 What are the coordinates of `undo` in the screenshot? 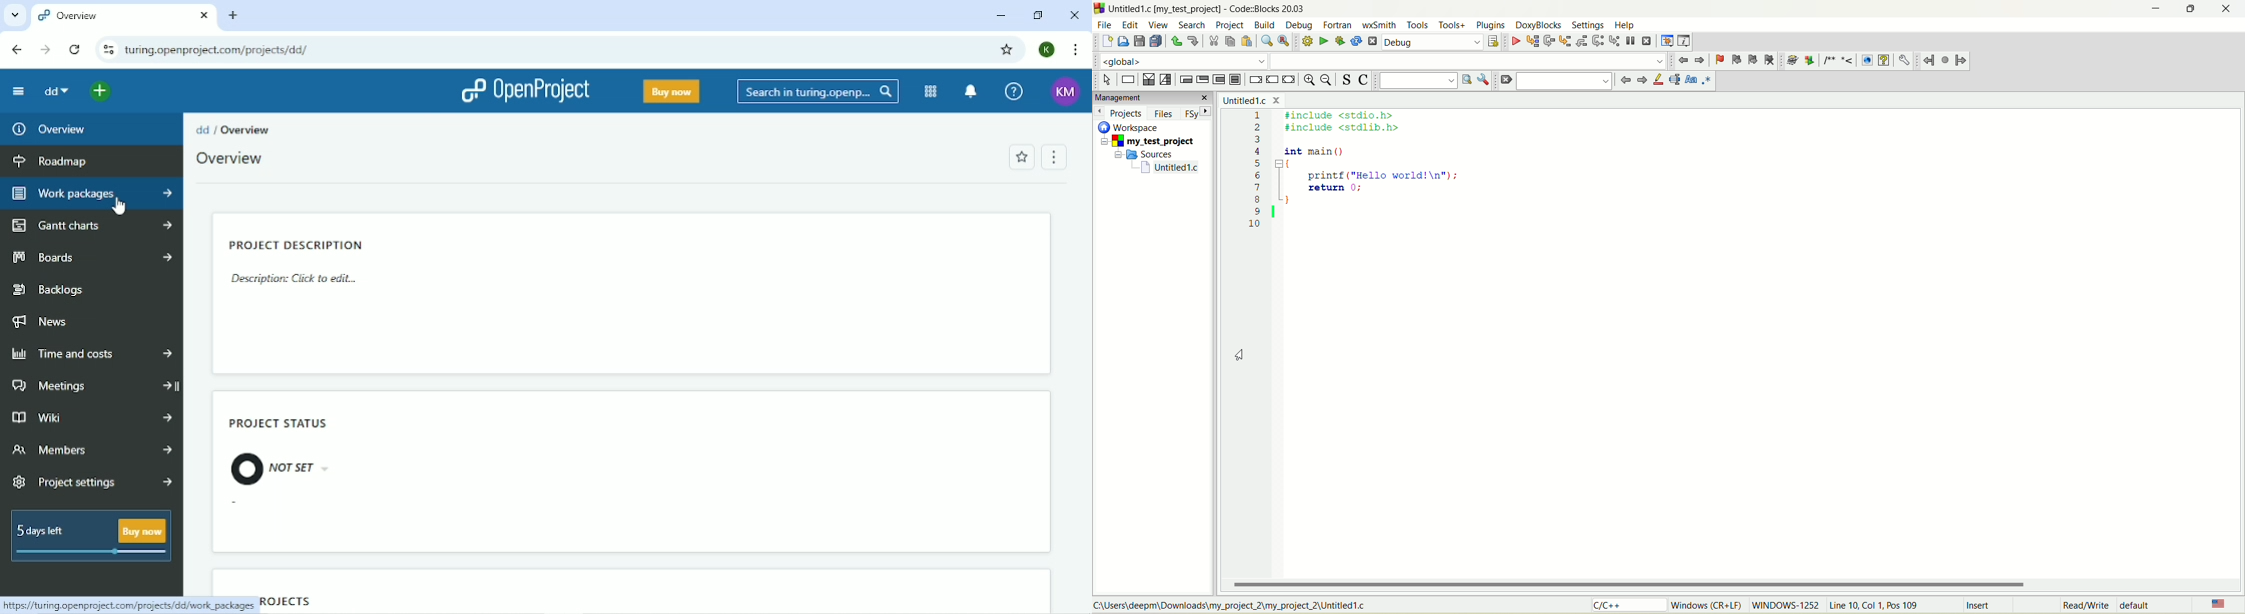 It's located at (1176, 42).